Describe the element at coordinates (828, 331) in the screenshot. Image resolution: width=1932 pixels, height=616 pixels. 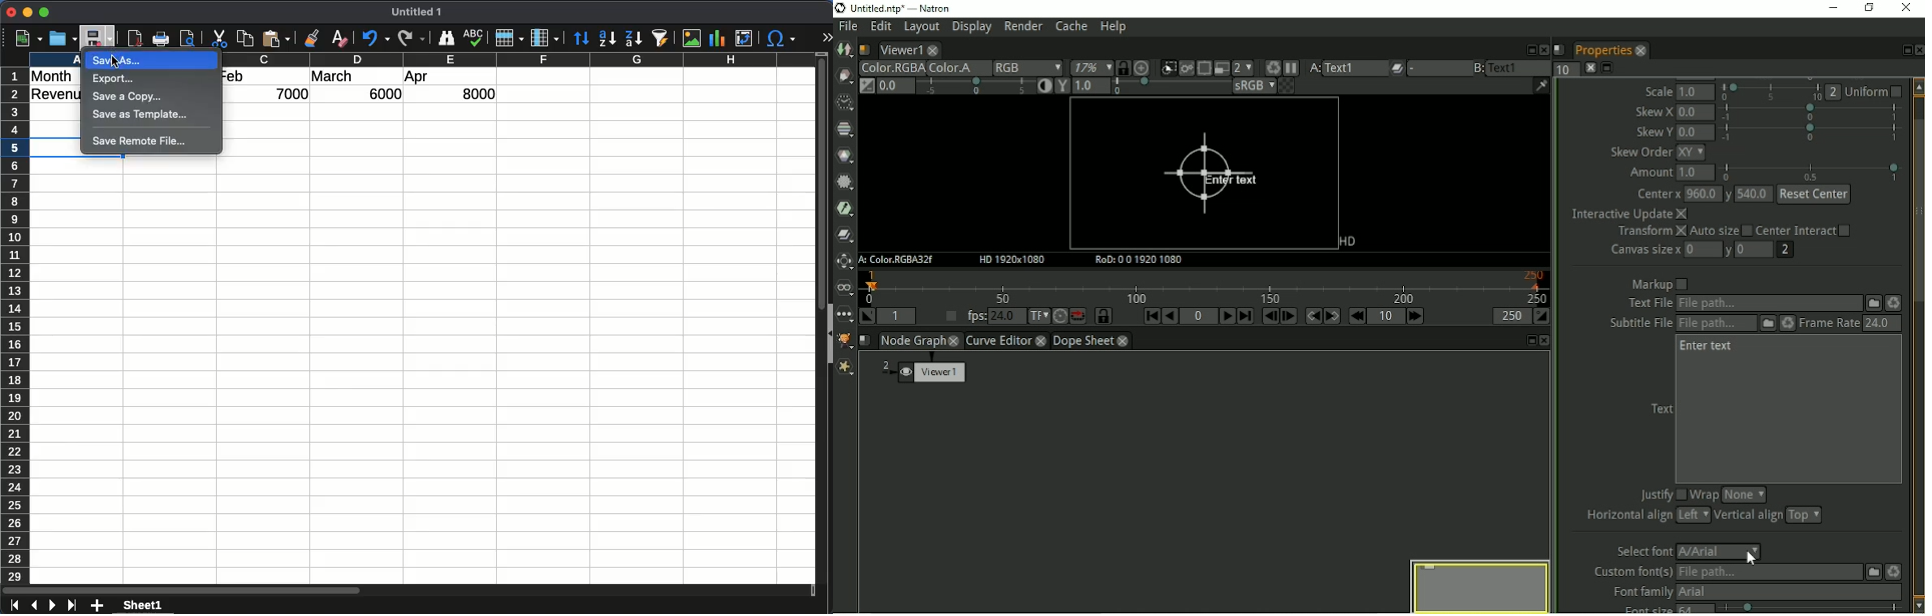
I see `collapse` at that location.